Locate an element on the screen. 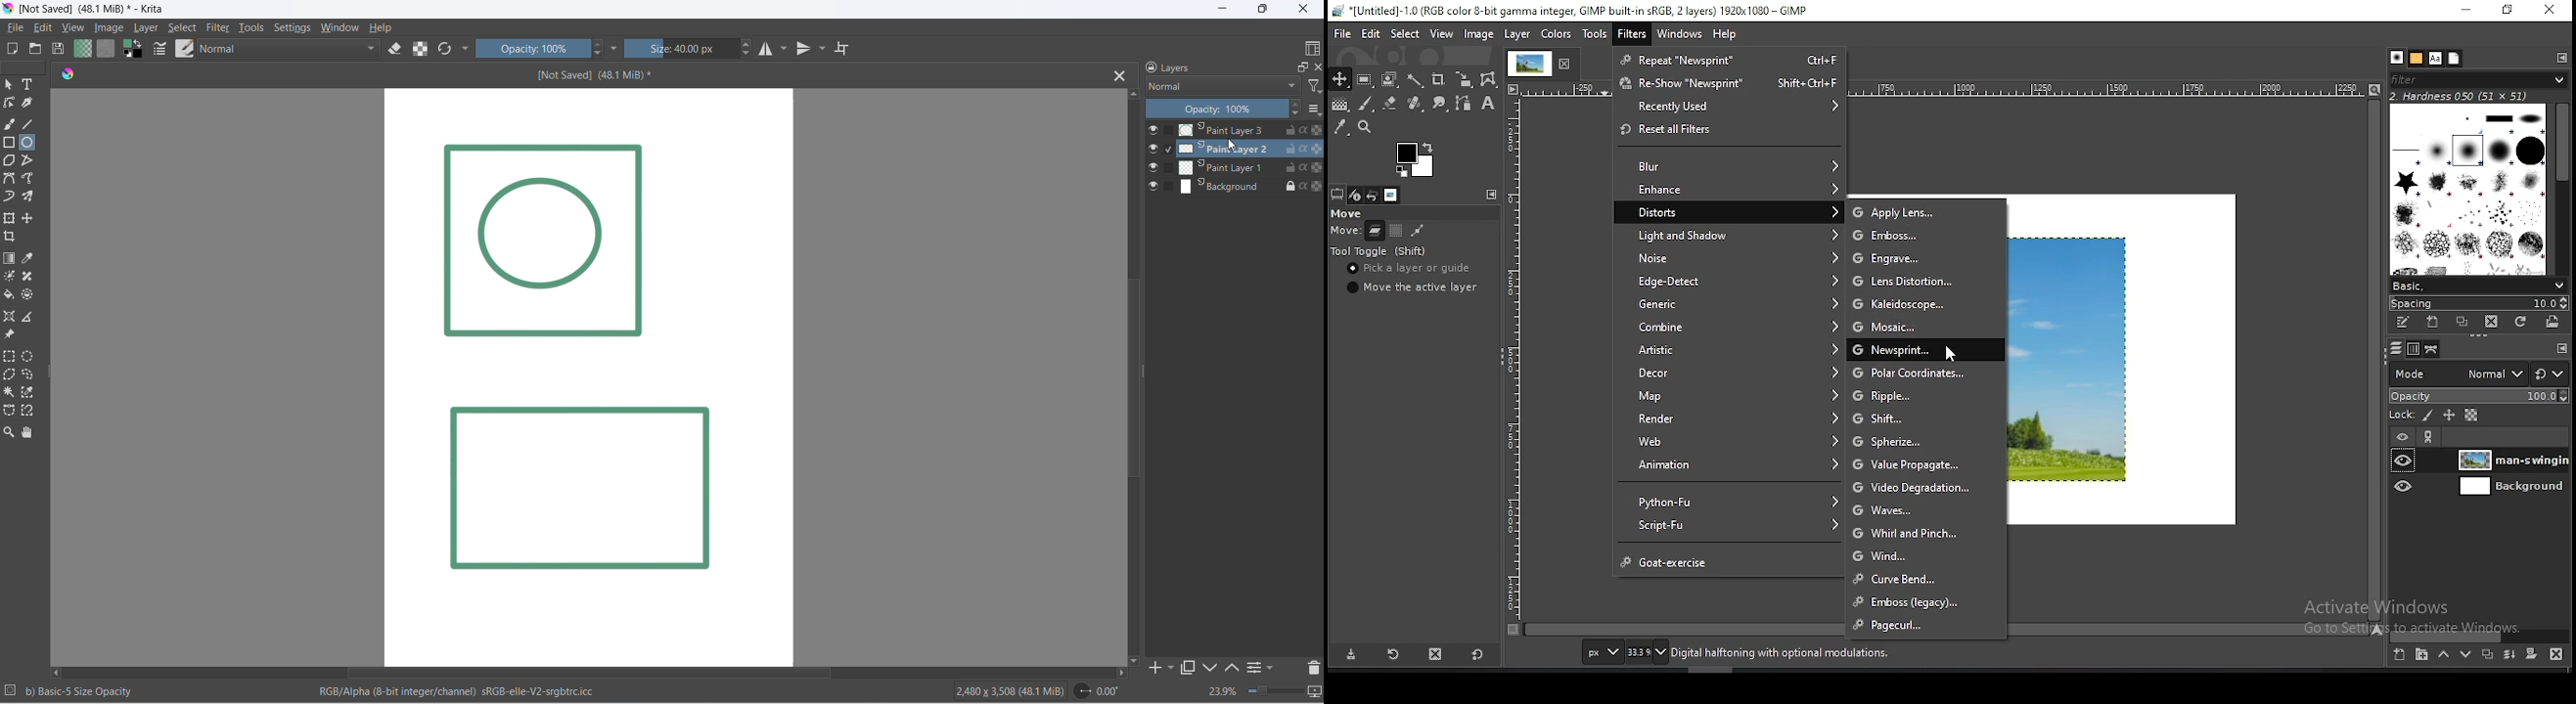 Image resolution: width=2576 pixels, height=728 pixels. fill patterns is located at coordinates (106, 50).